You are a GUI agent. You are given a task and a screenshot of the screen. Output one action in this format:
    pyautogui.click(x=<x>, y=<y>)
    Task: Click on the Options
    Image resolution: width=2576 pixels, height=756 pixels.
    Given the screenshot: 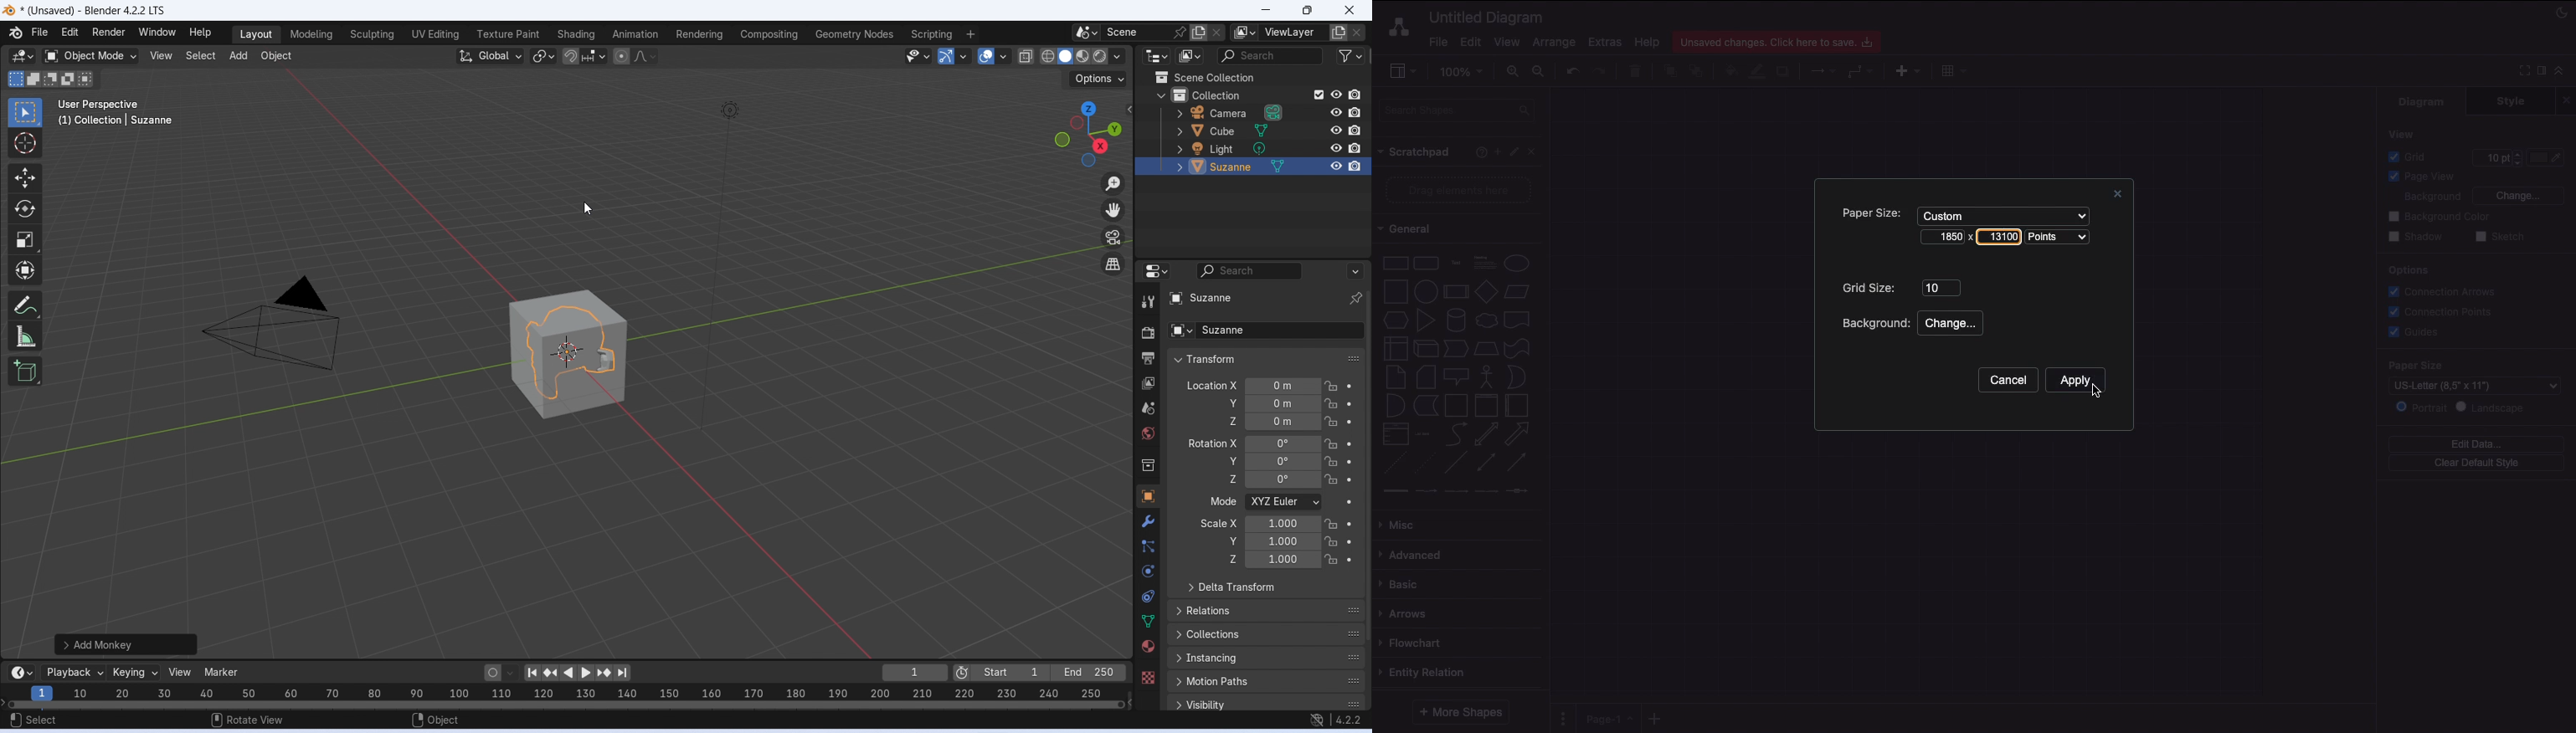 What is the action you would take?
    pyautogui.click(x=2407, y=269)
    